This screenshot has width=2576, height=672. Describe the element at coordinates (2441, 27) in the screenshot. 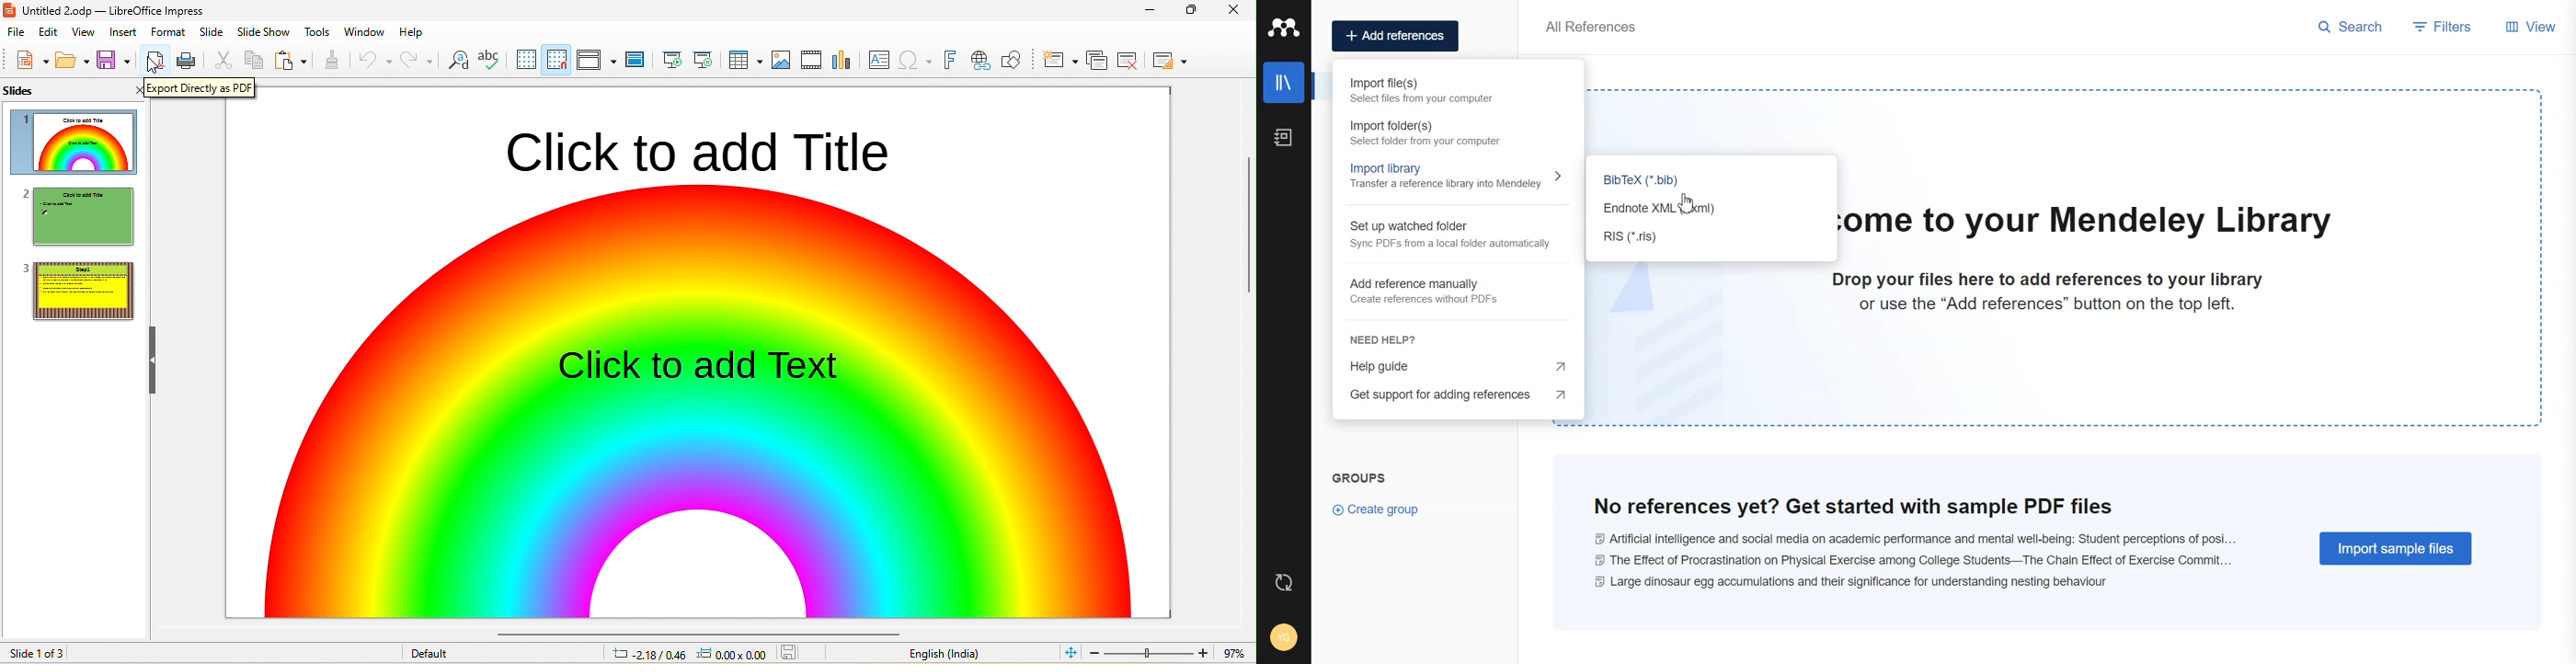

I see `Filters` at that location.